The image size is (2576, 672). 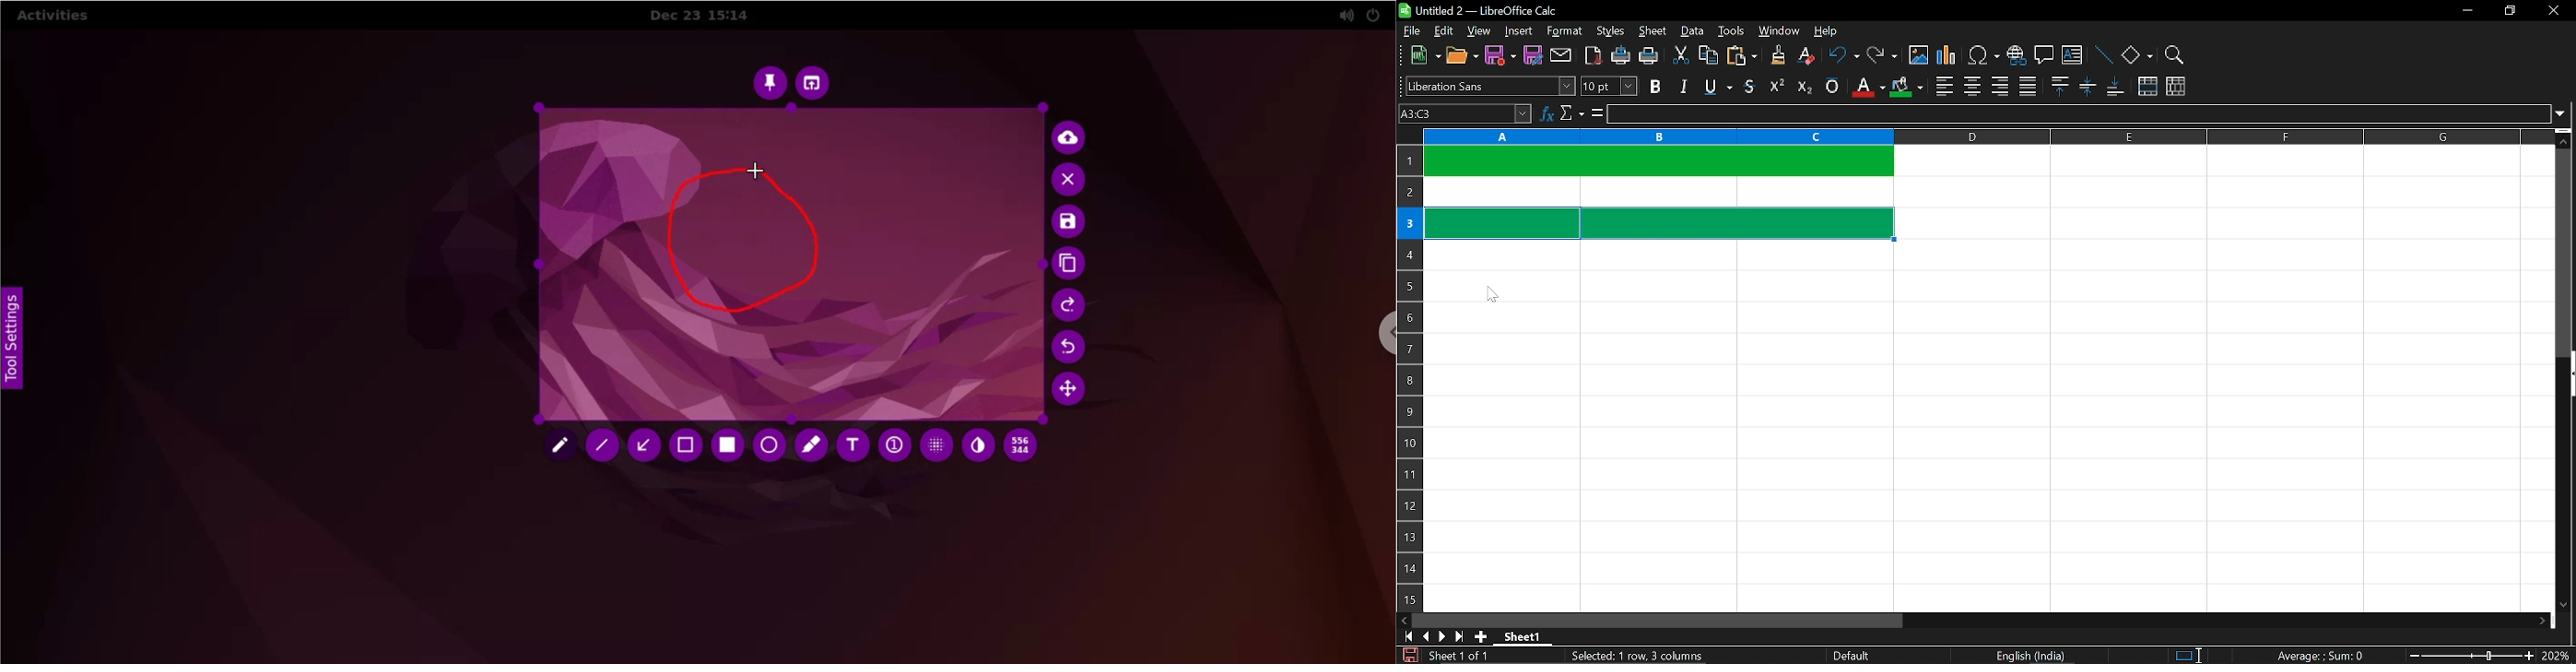 I want to click on justified, so click(x=2028, y=85).